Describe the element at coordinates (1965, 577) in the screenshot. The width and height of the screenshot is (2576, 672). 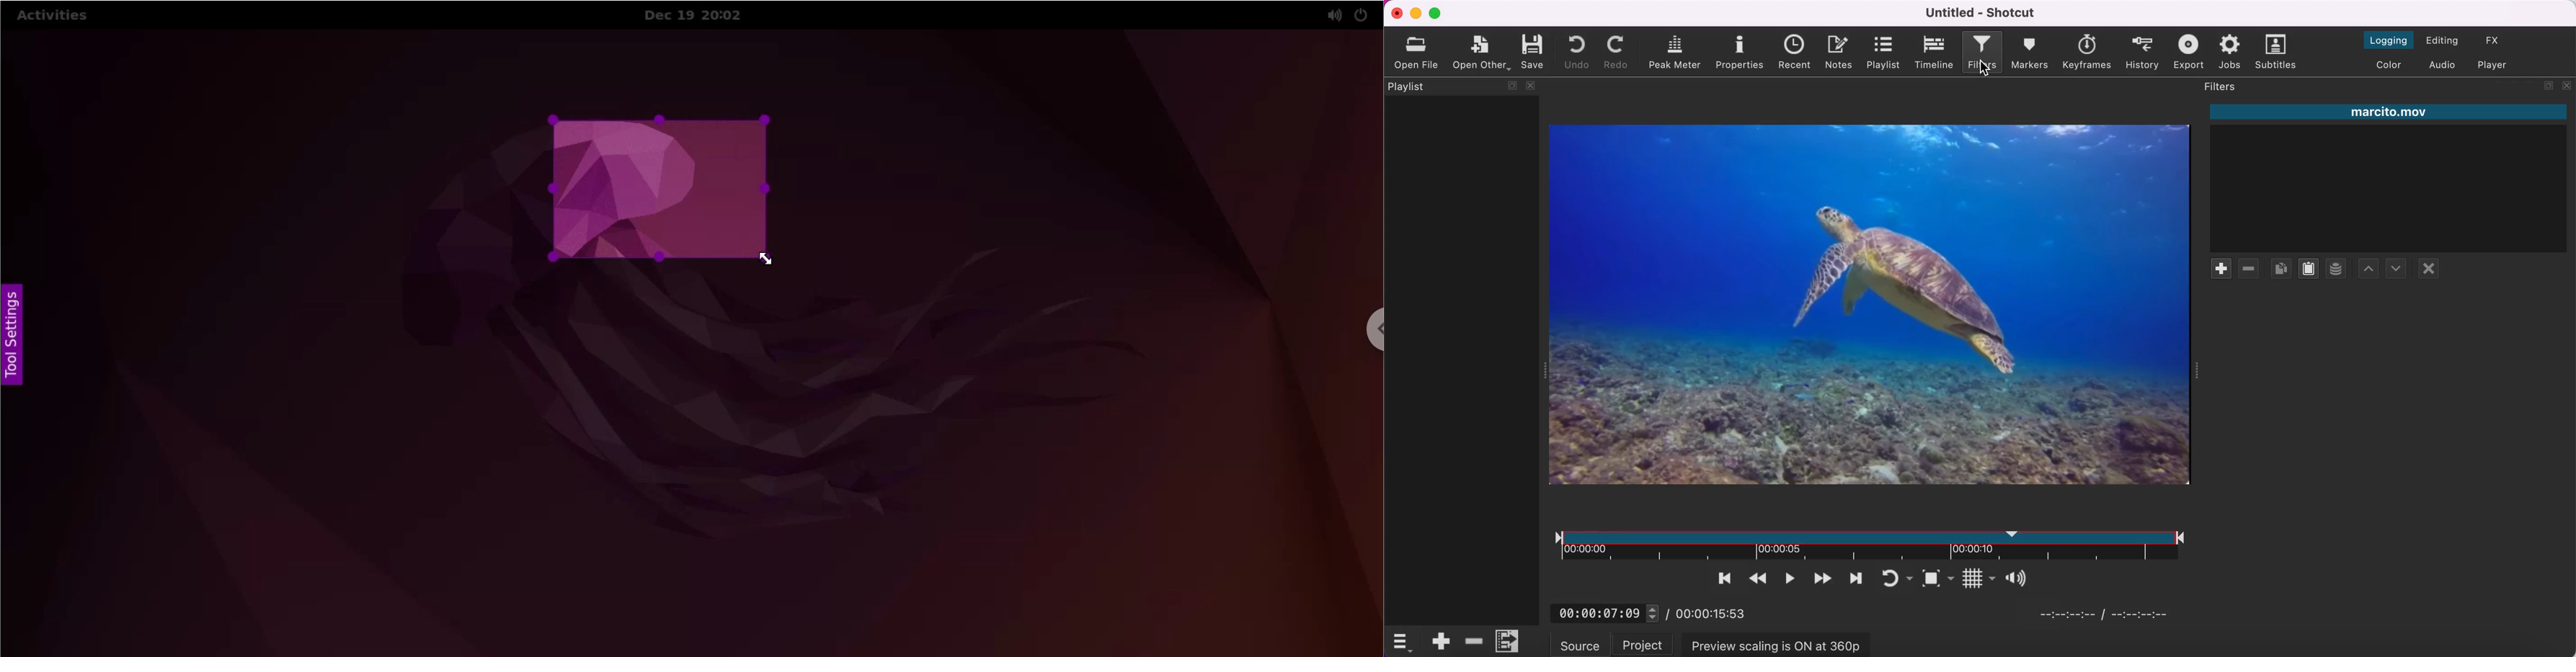
I see `` at that location.